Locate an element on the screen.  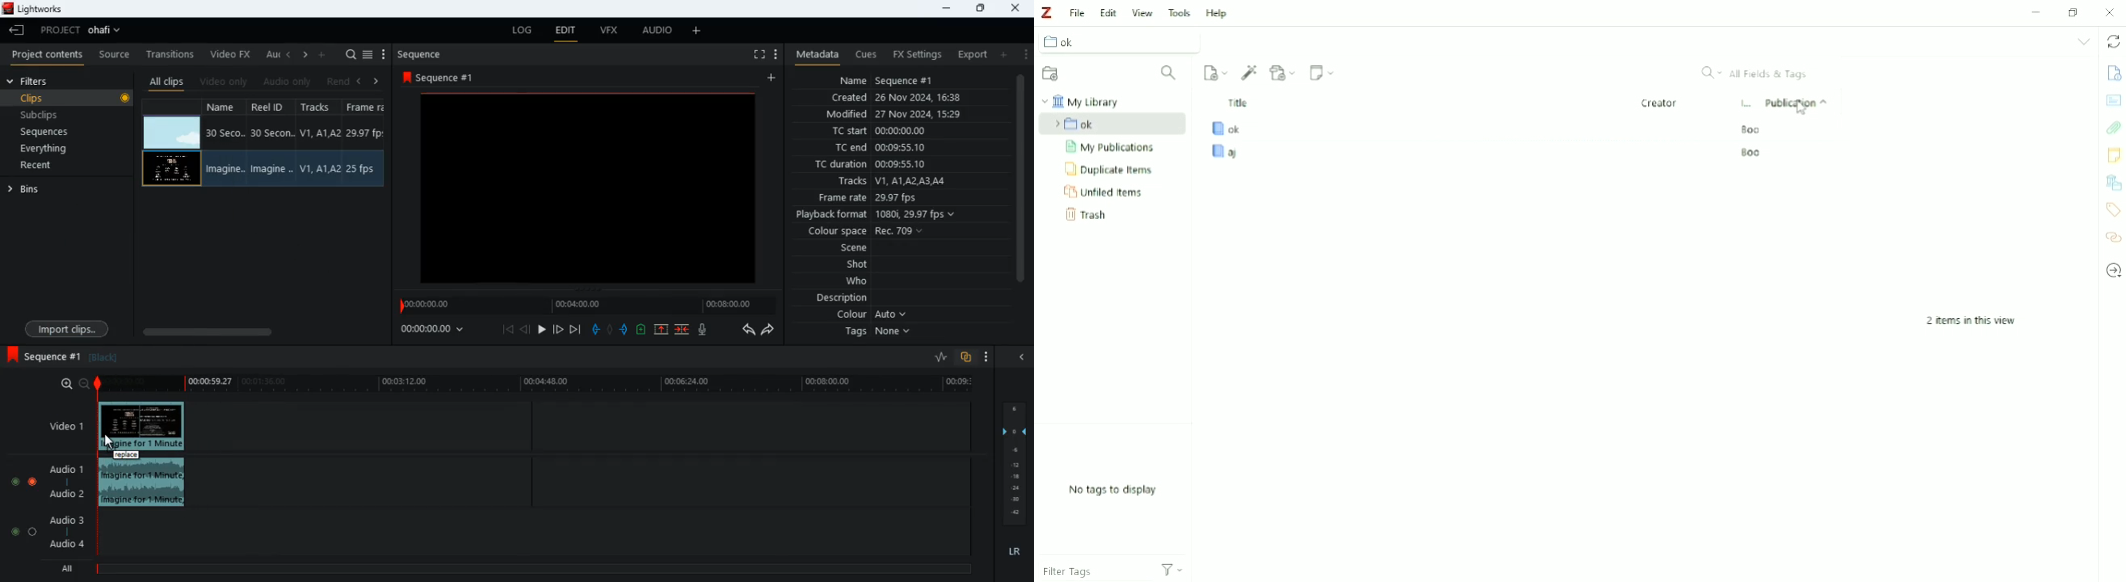
Toggle is located at coordinates (32, 479).